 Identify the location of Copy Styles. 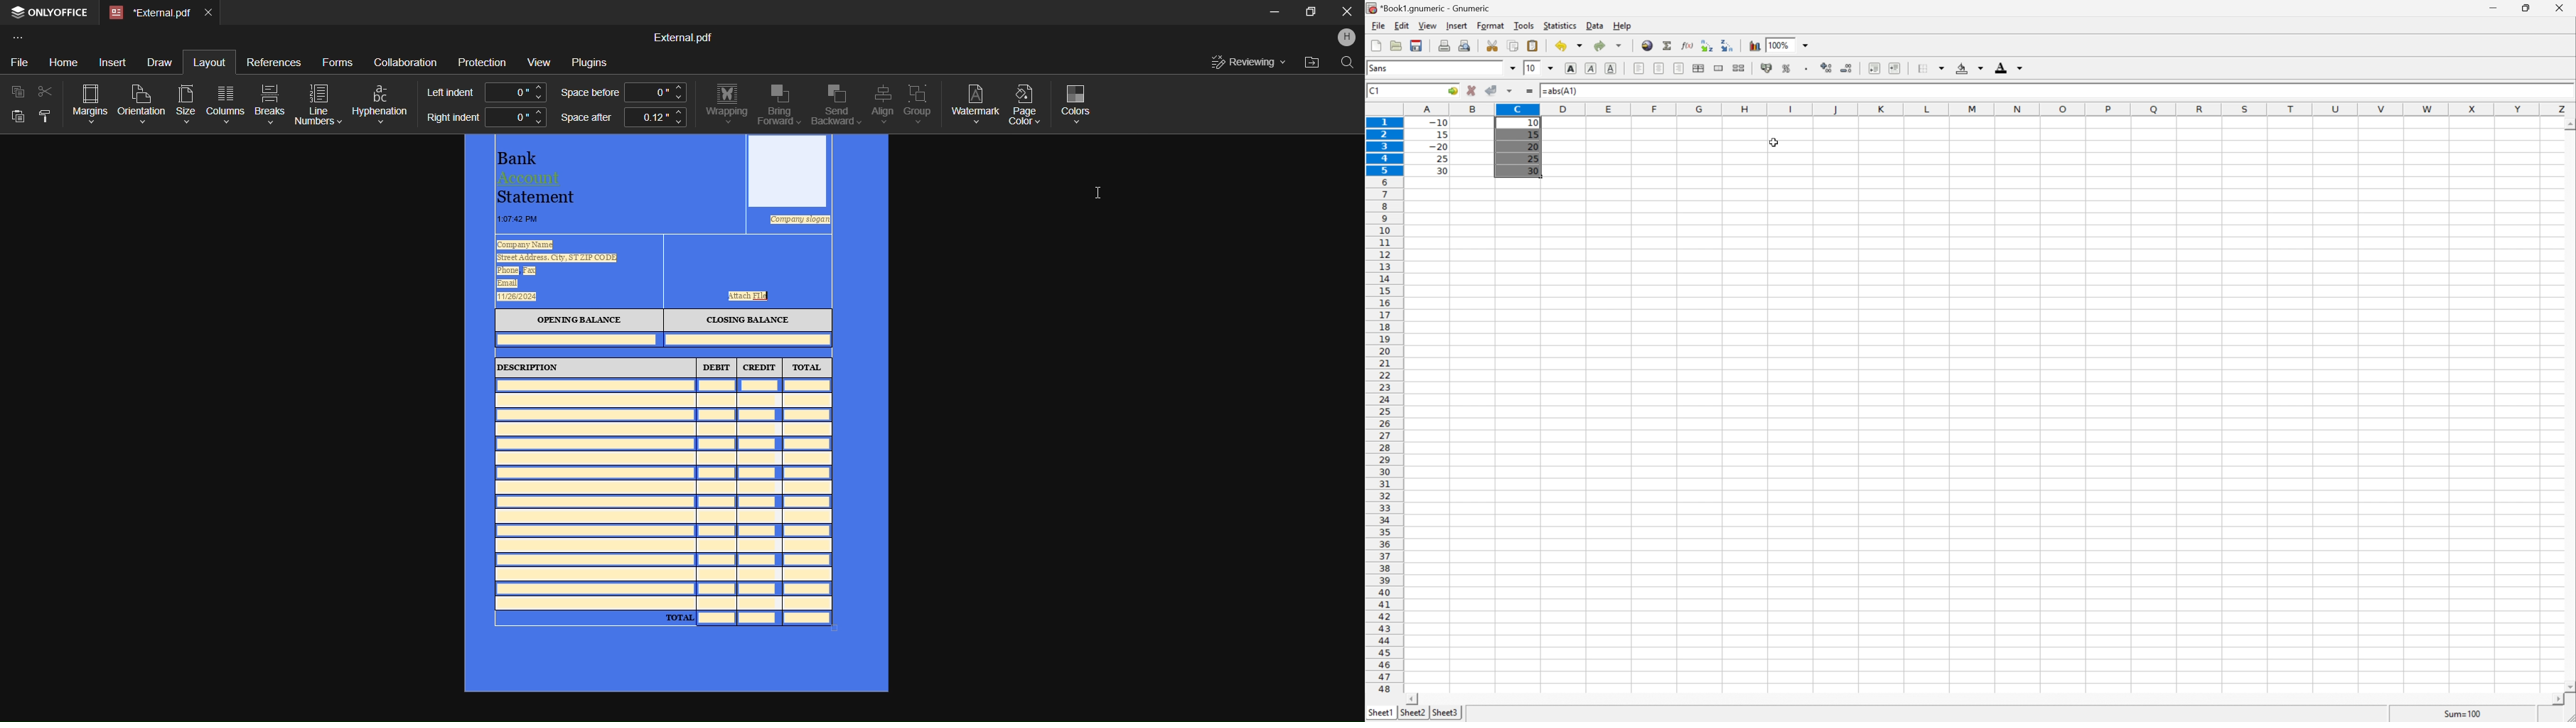
(43, 118).